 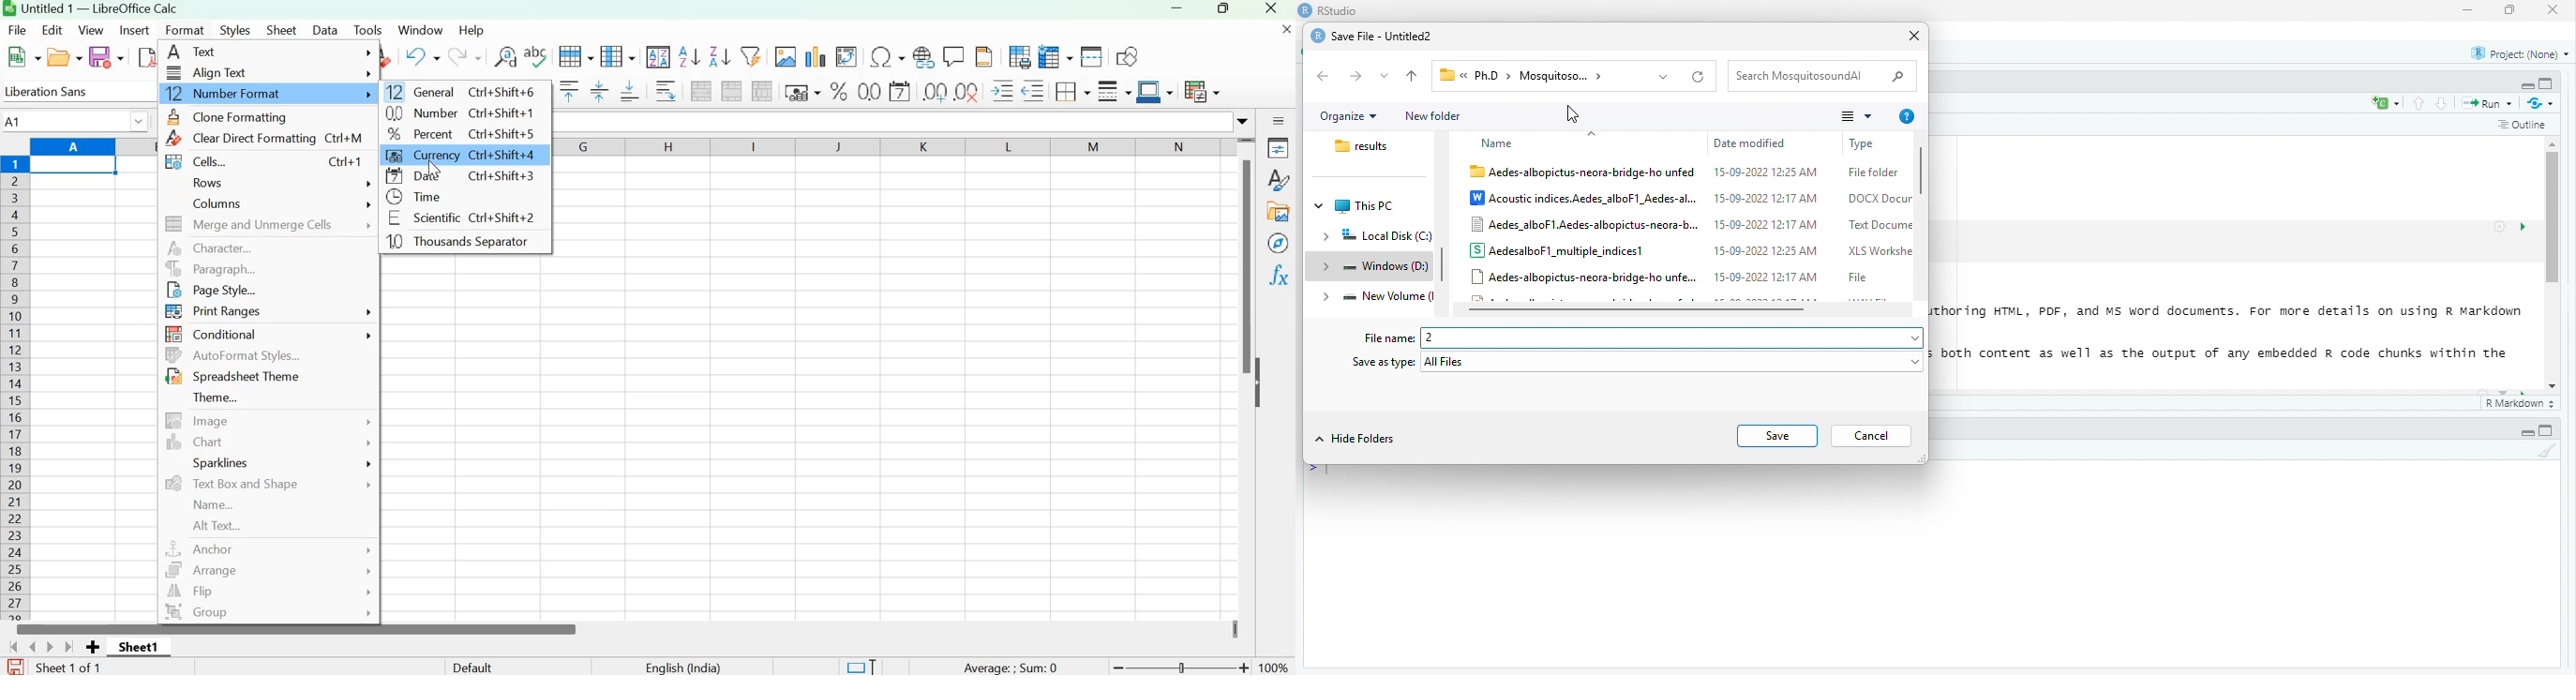 I want to click on Save as type:, so click(x=1384, y=362).